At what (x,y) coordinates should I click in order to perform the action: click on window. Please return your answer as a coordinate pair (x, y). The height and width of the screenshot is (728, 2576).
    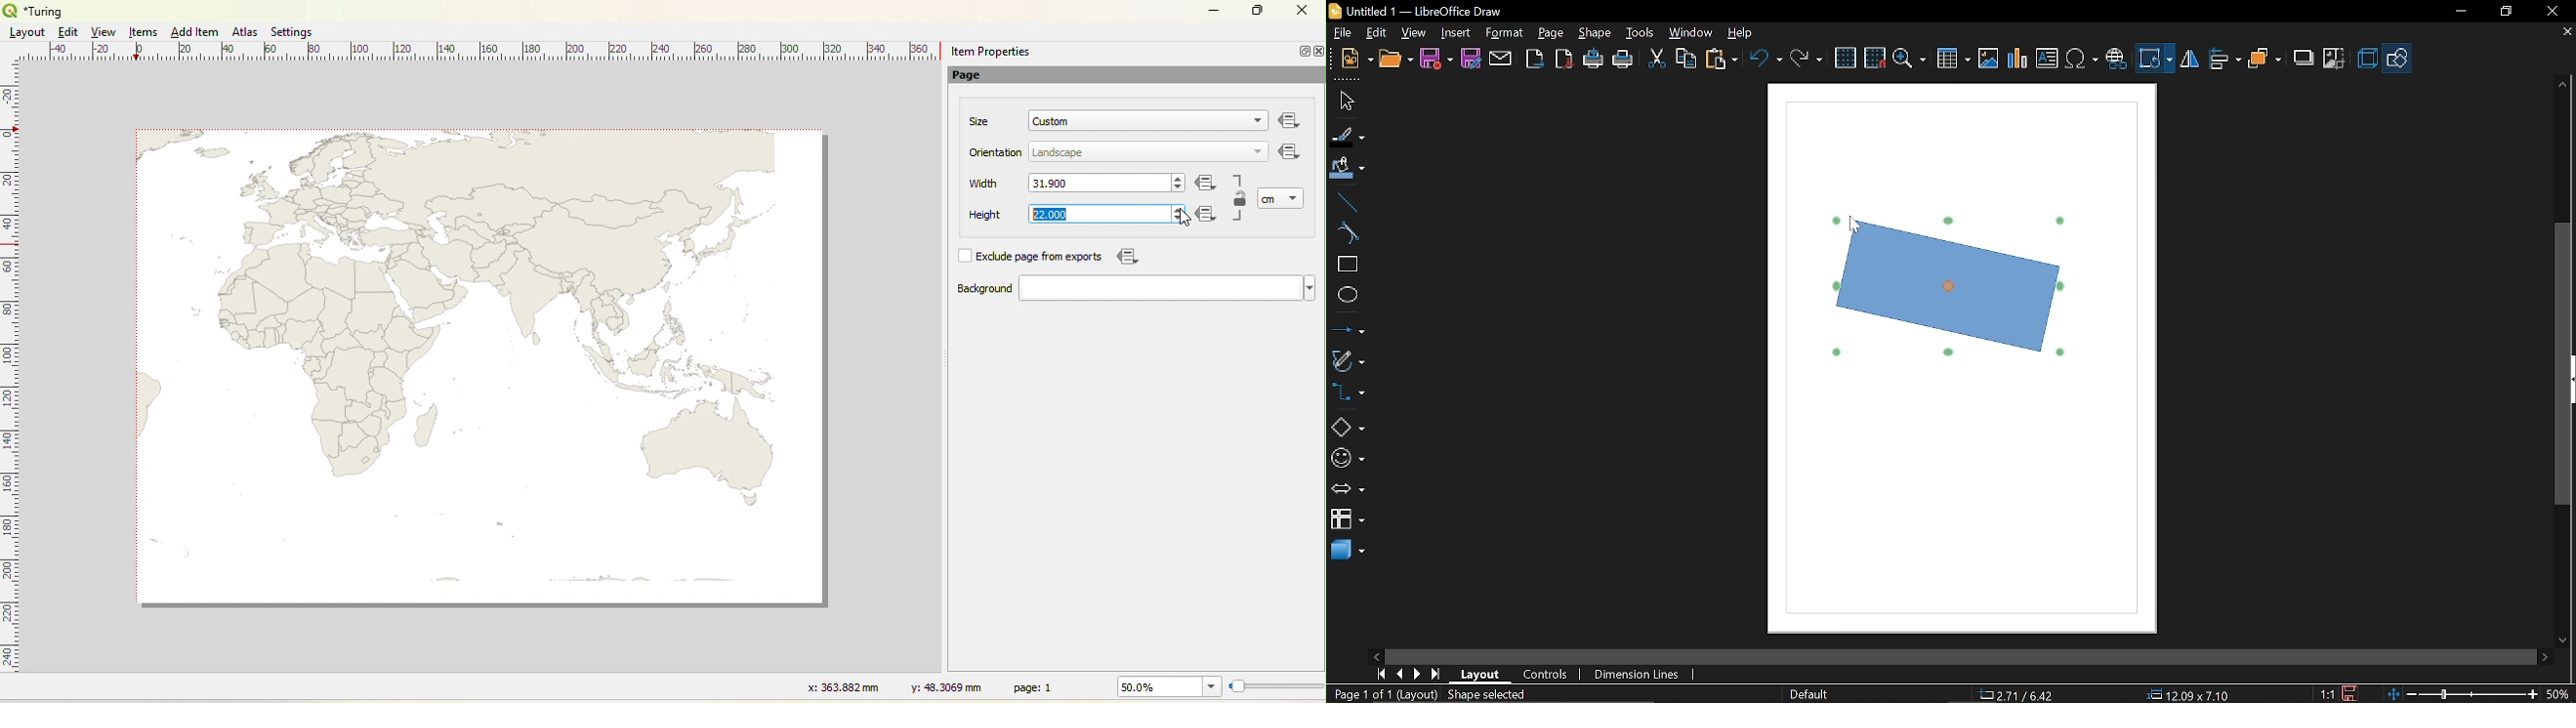
    Looking at the image, I should click on (1691, 35).